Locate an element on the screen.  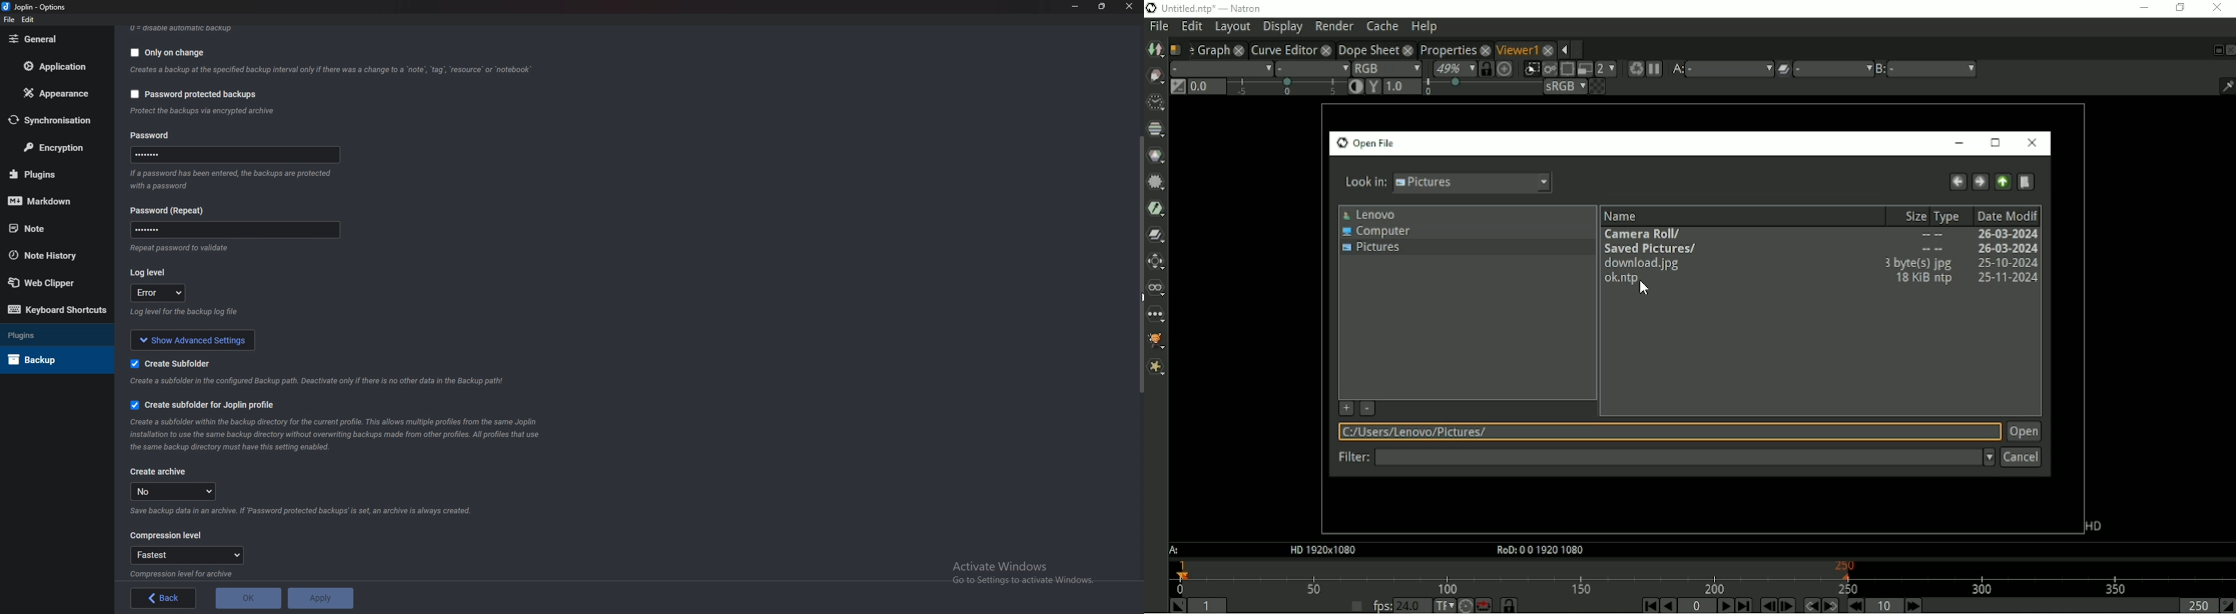
file is located at coordinates (10, 20).